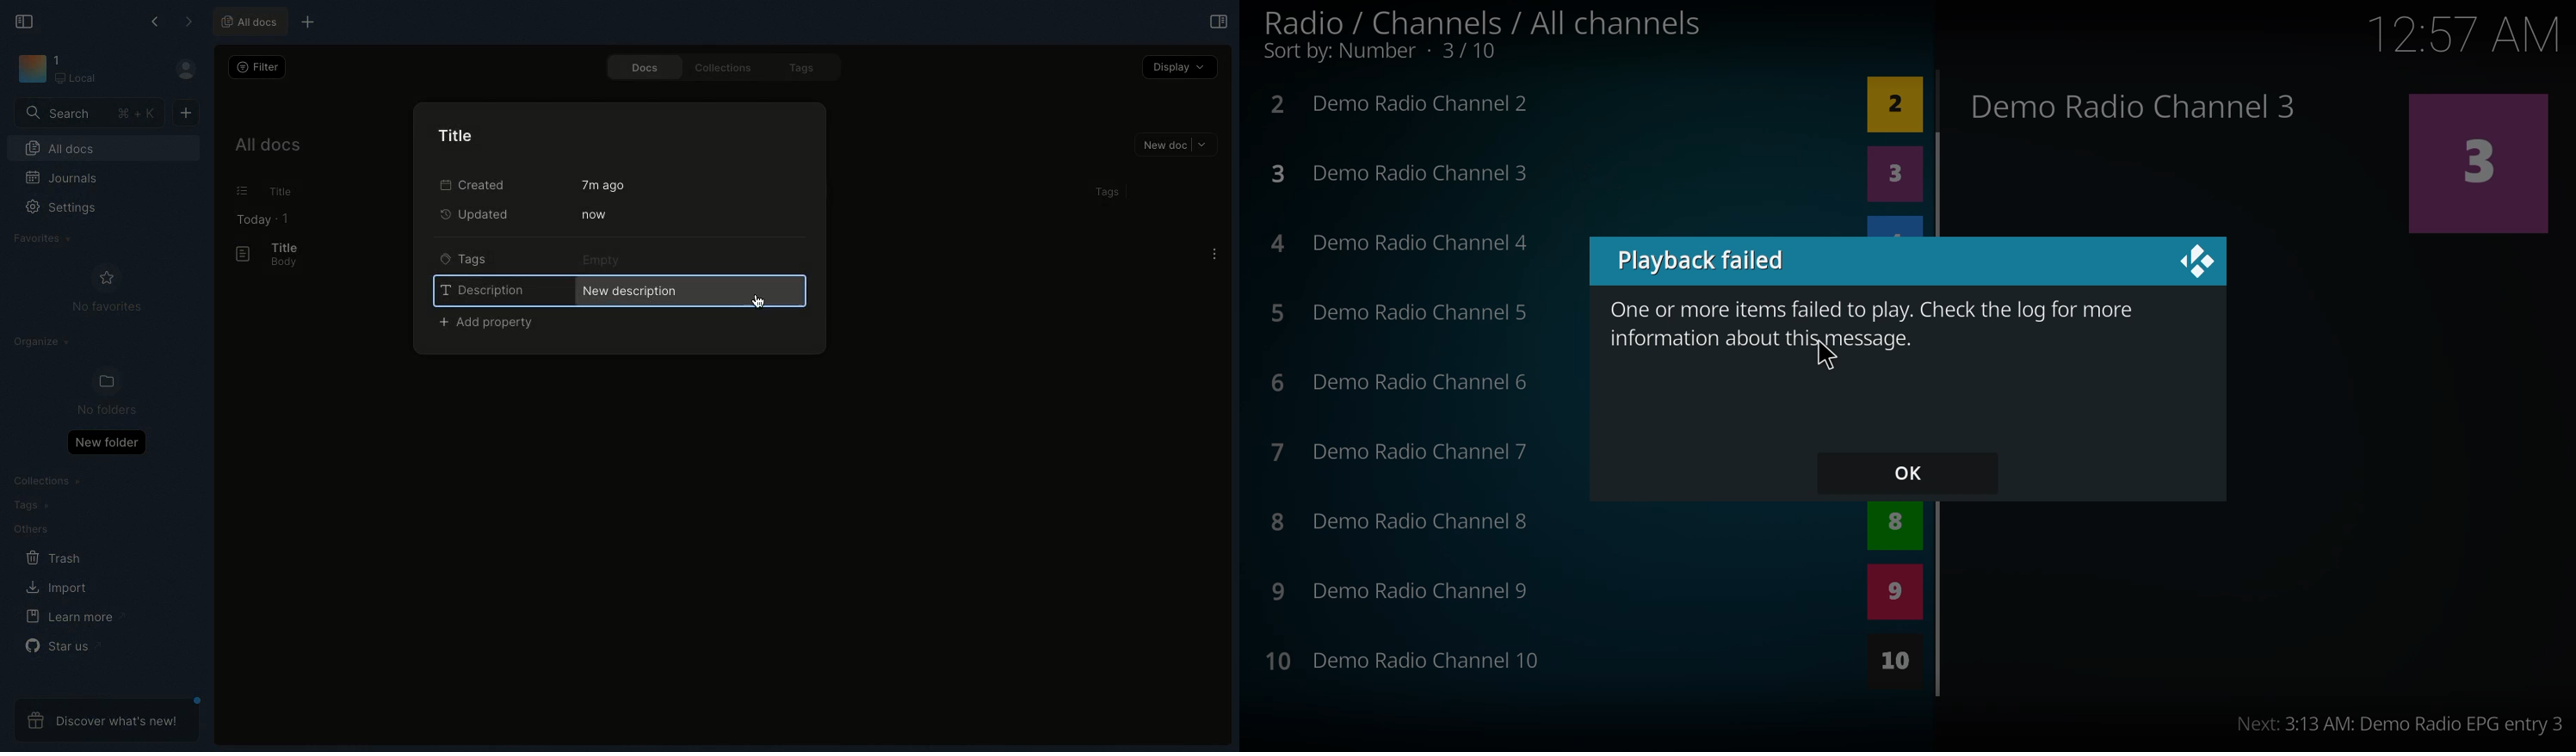 This screenshot has height=756, width=2576. I want to click on Title, so click(460, 134).